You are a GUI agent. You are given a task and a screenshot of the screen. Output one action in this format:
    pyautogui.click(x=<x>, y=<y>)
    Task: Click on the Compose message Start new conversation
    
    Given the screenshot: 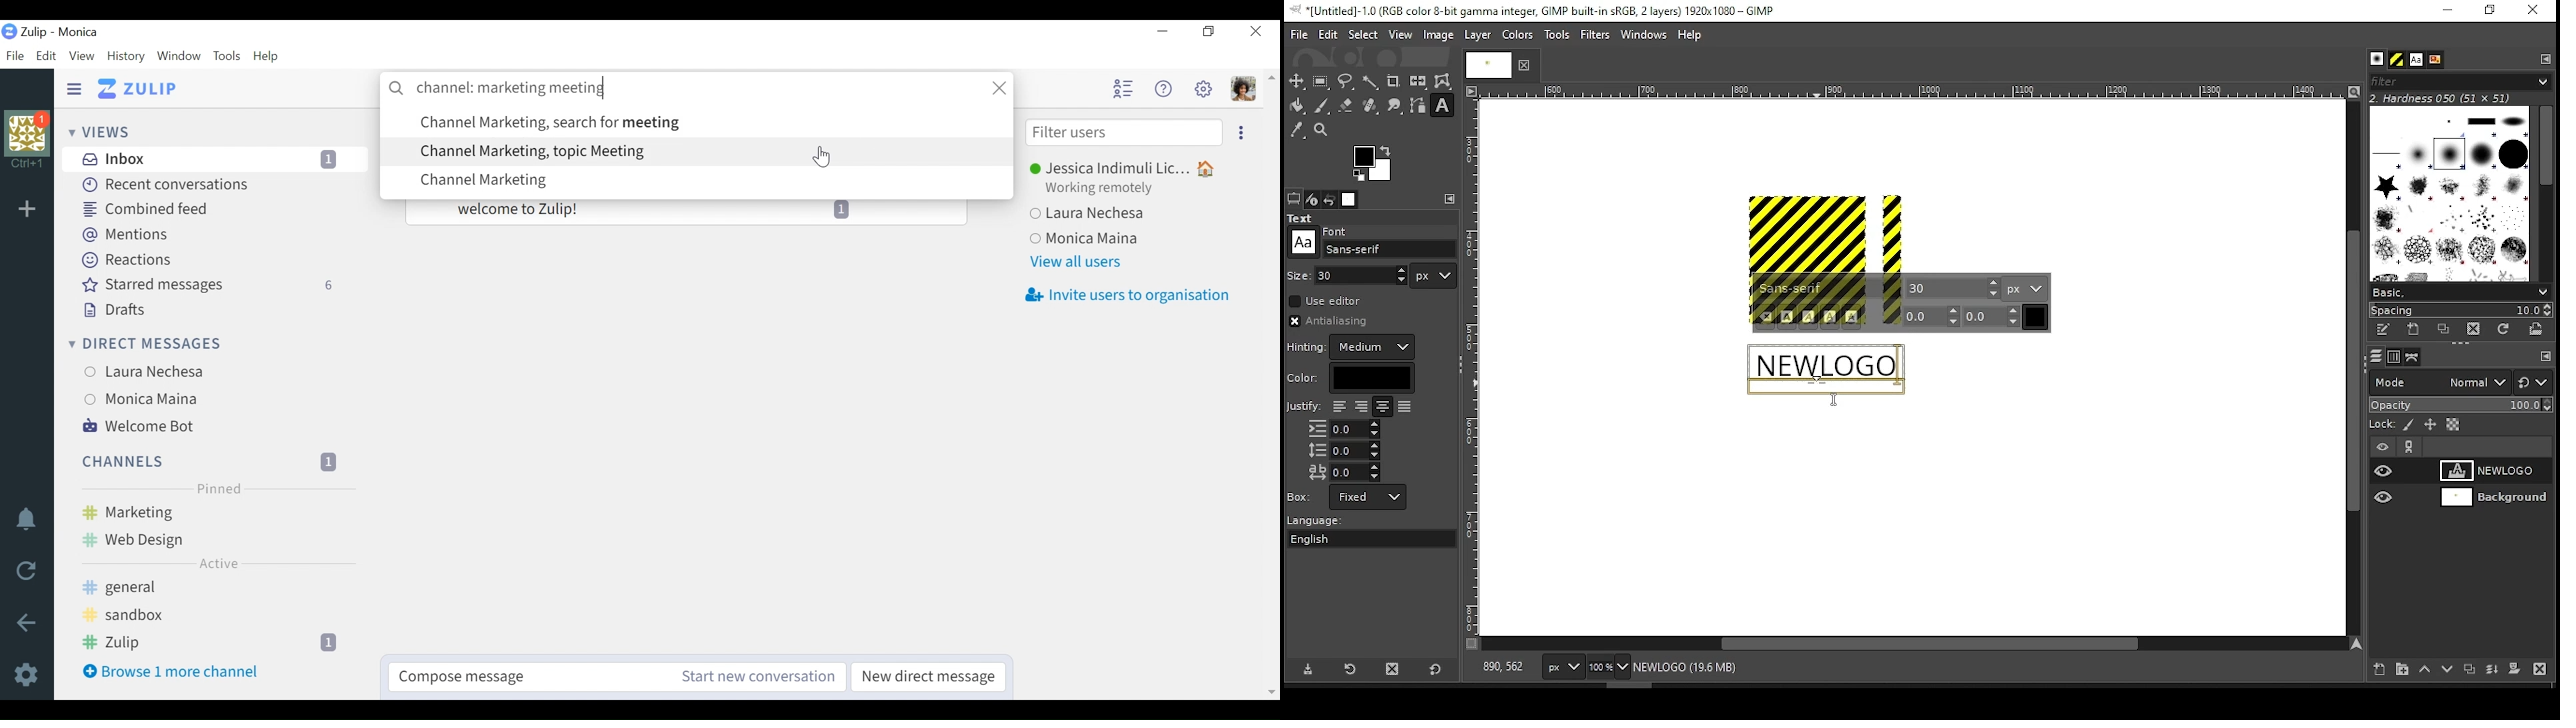 What is the action you would take?
    pyautogui.click(x=617, y=677)
    